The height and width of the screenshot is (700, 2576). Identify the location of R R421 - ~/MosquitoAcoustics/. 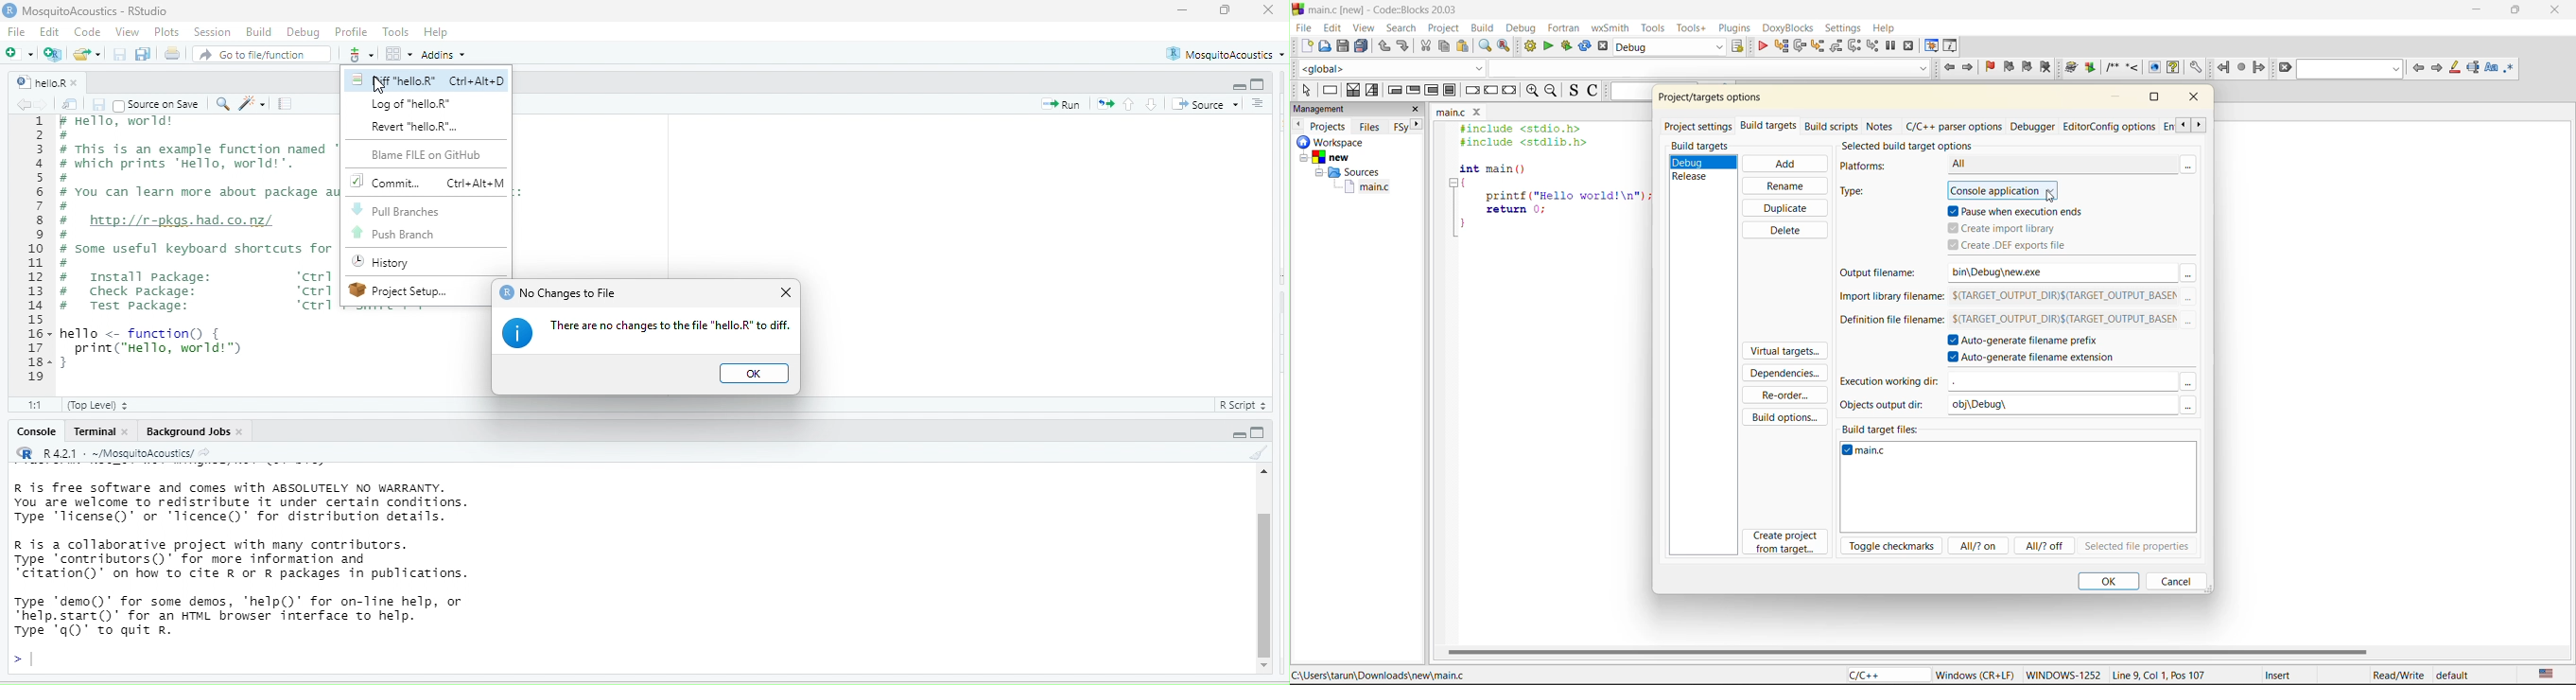
(129, 454).